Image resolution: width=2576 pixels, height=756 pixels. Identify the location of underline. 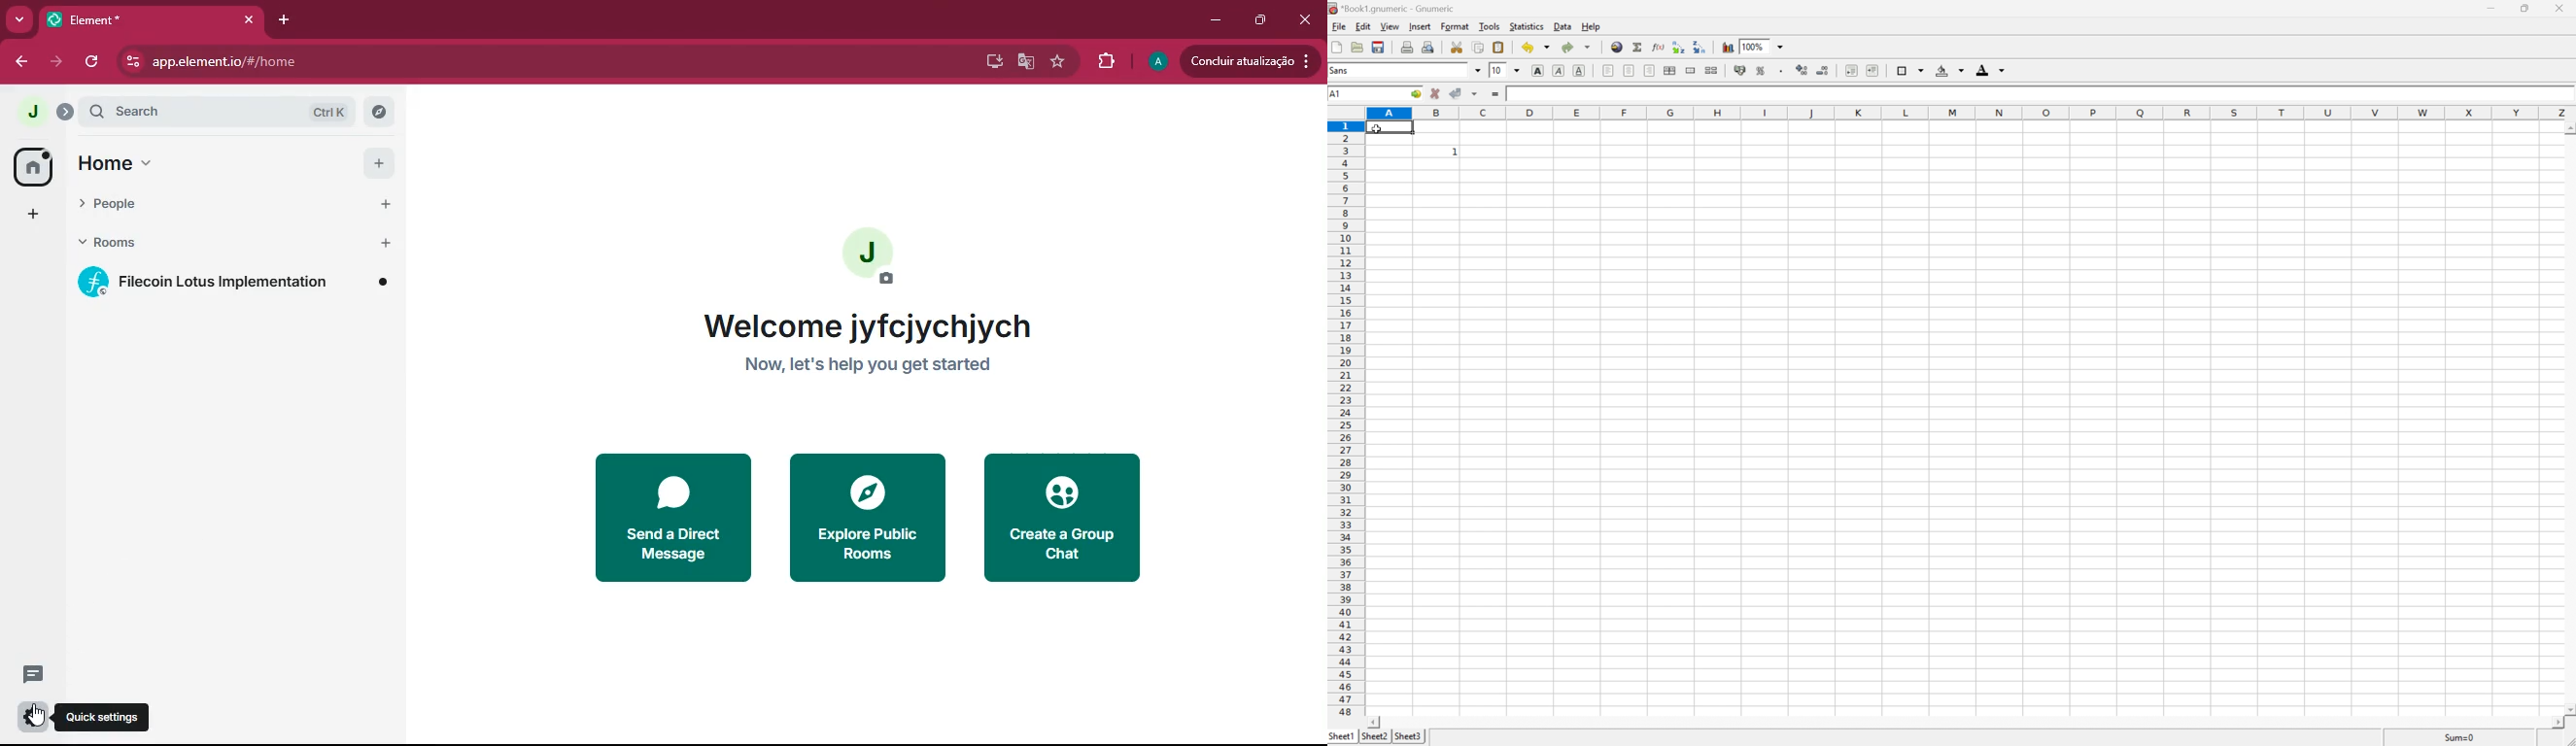
(1580, 70).